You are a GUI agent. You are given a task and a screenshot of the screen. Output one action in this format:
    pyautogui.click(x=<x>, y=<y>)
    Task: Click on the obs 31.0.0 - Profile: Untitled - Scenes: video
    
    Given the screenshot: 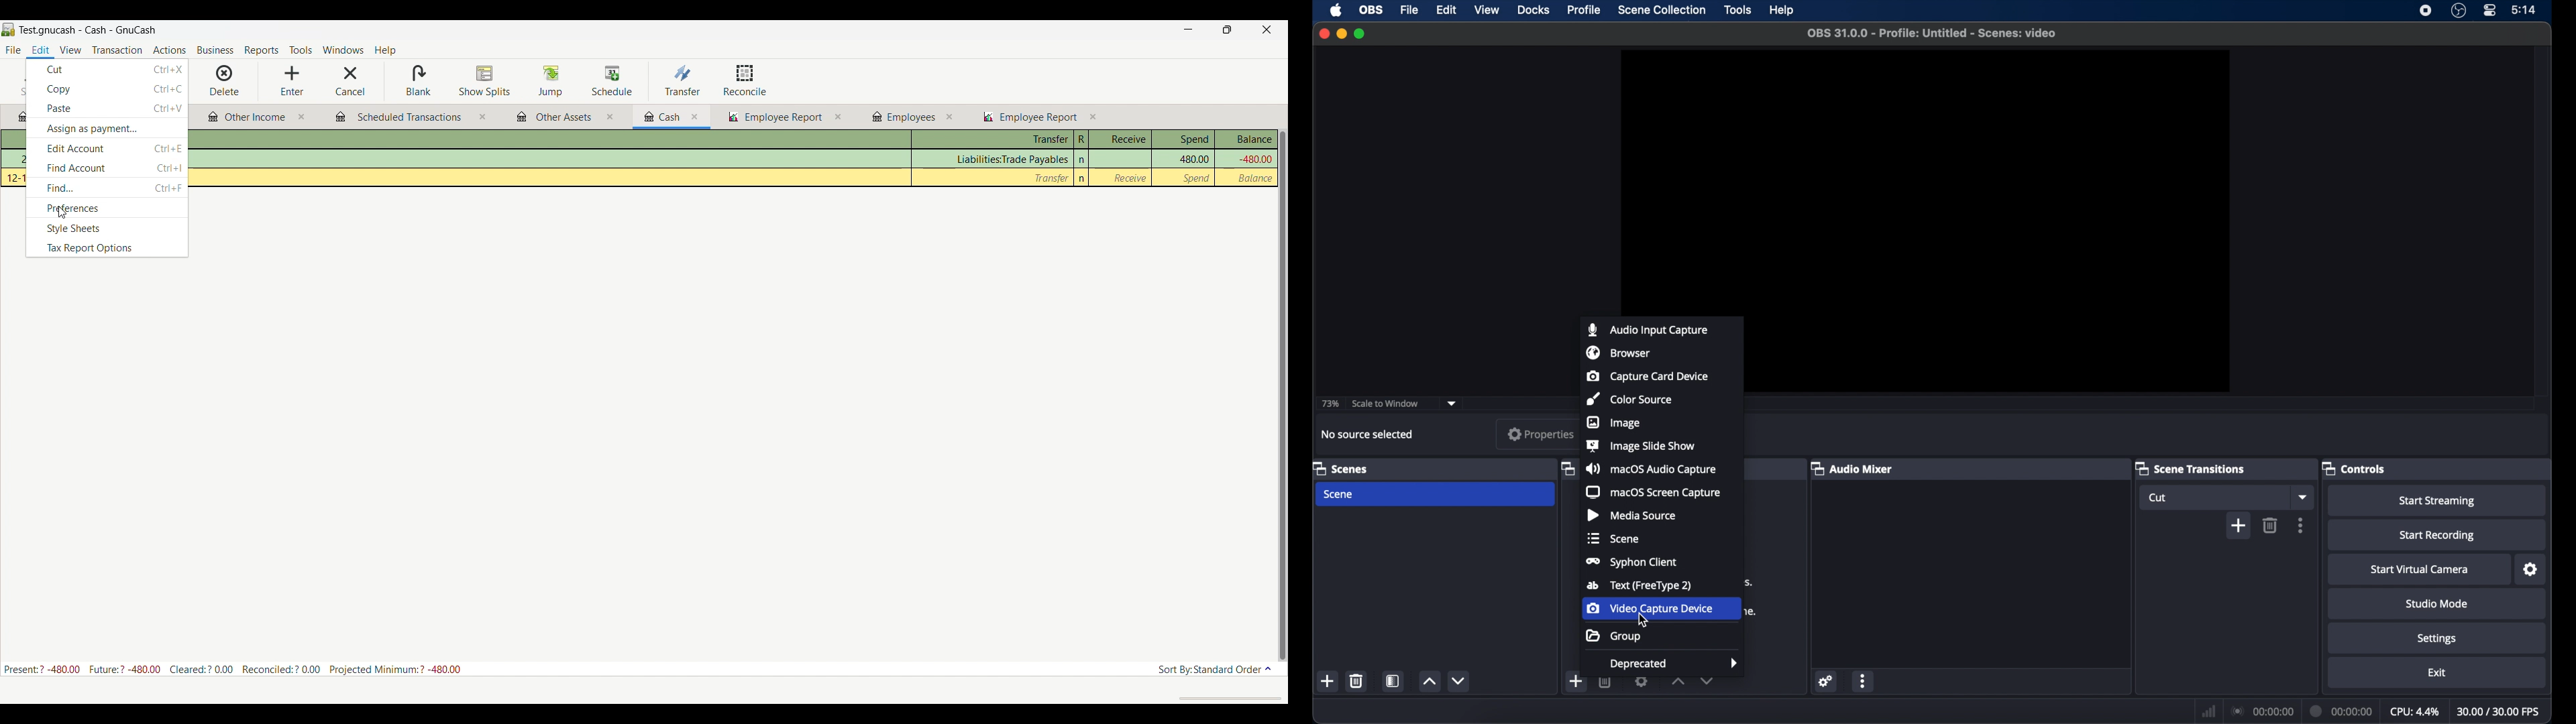 What is the action you would take?
    pyautogui.click(x=1935, y=34)
    